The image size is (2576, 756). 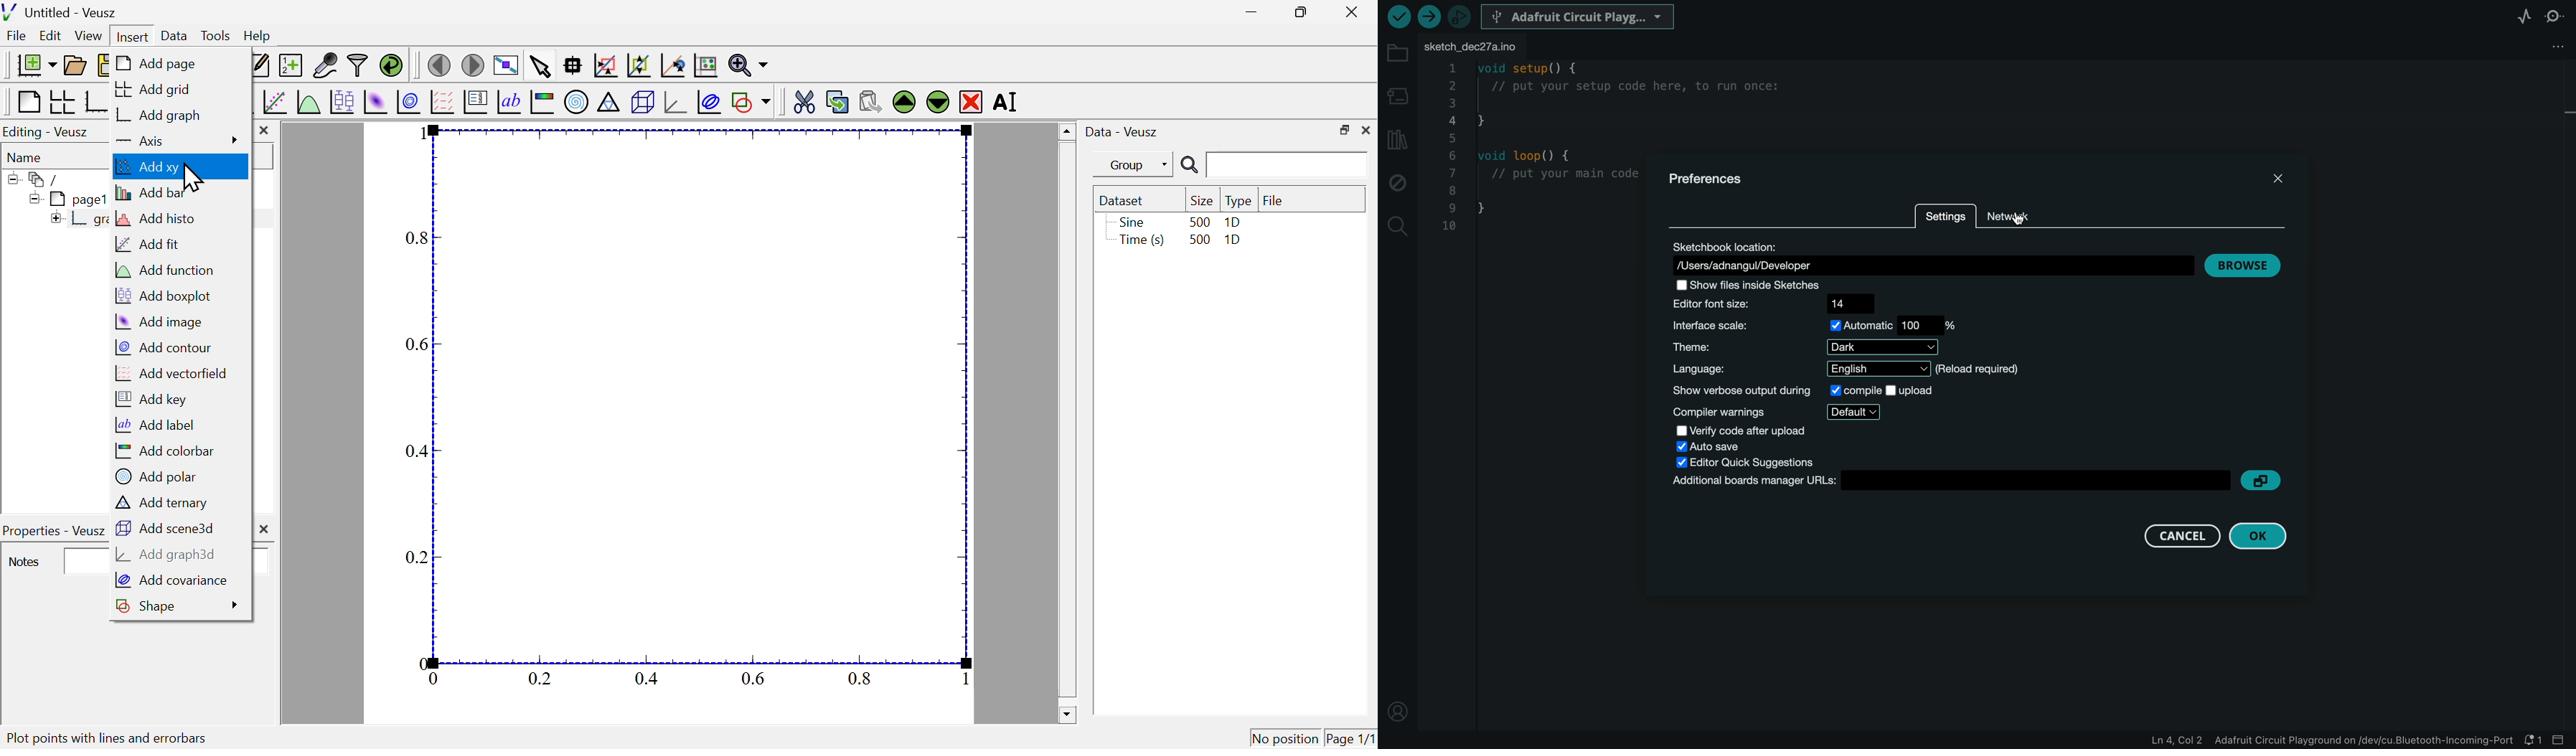 I want to click on add scene3d, so click(x=167, y=529).